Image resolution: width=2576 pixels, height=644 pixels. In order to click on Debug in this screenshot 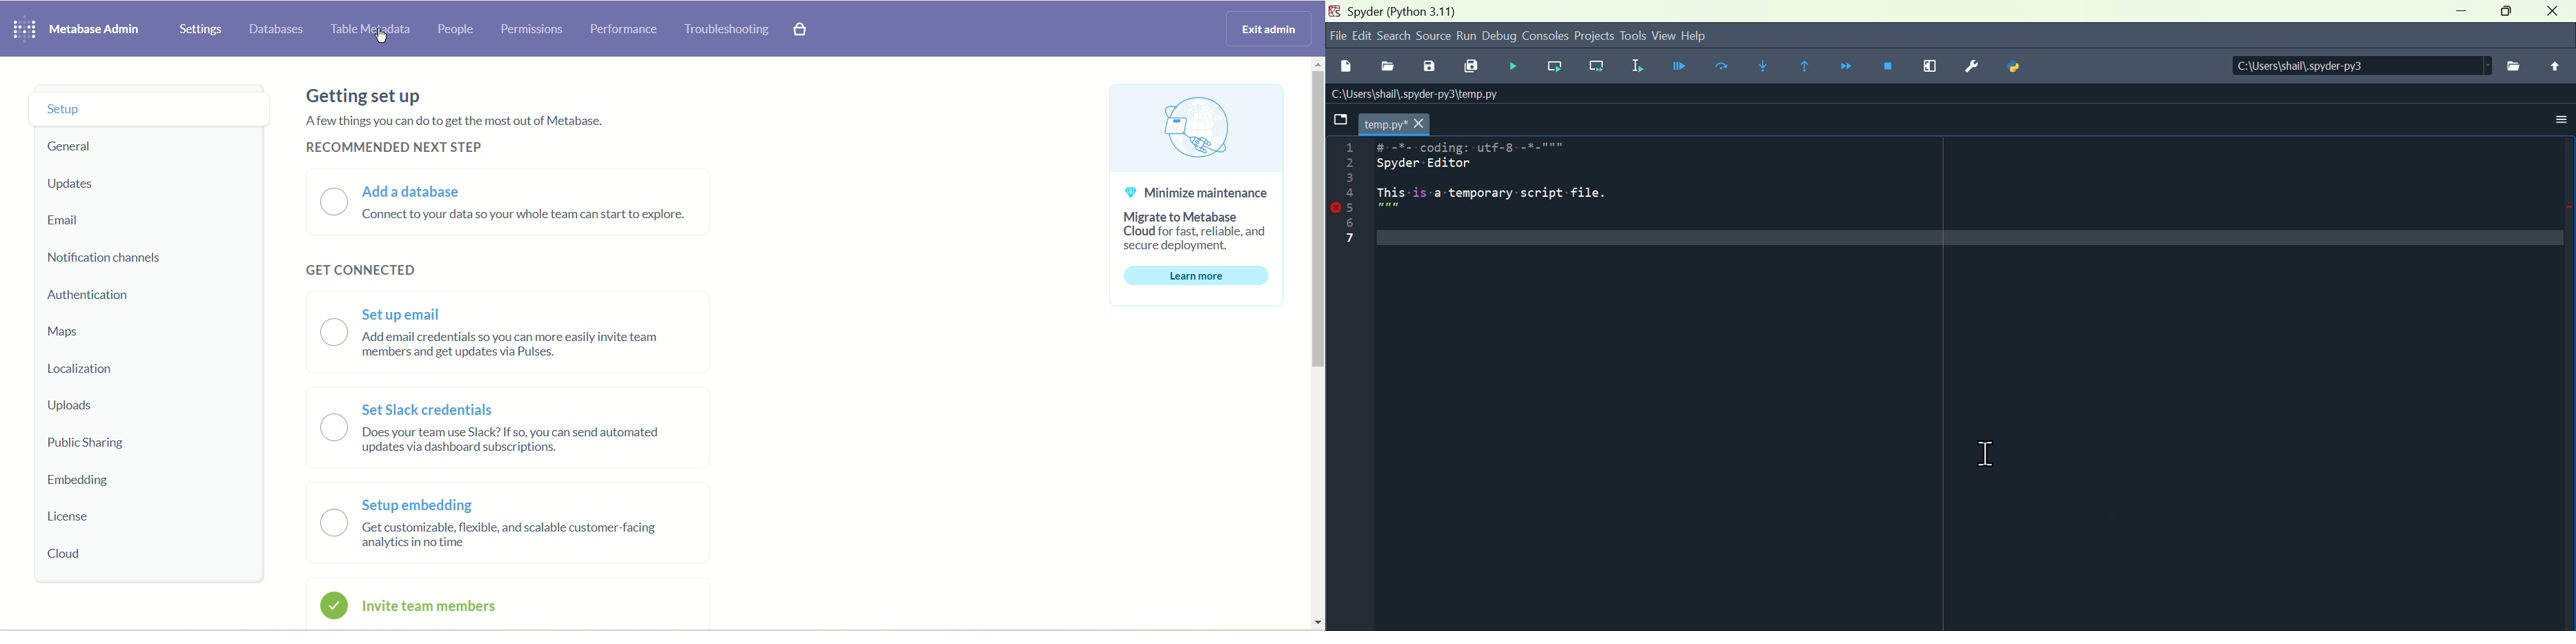, I will do `click(1500, 35)`.